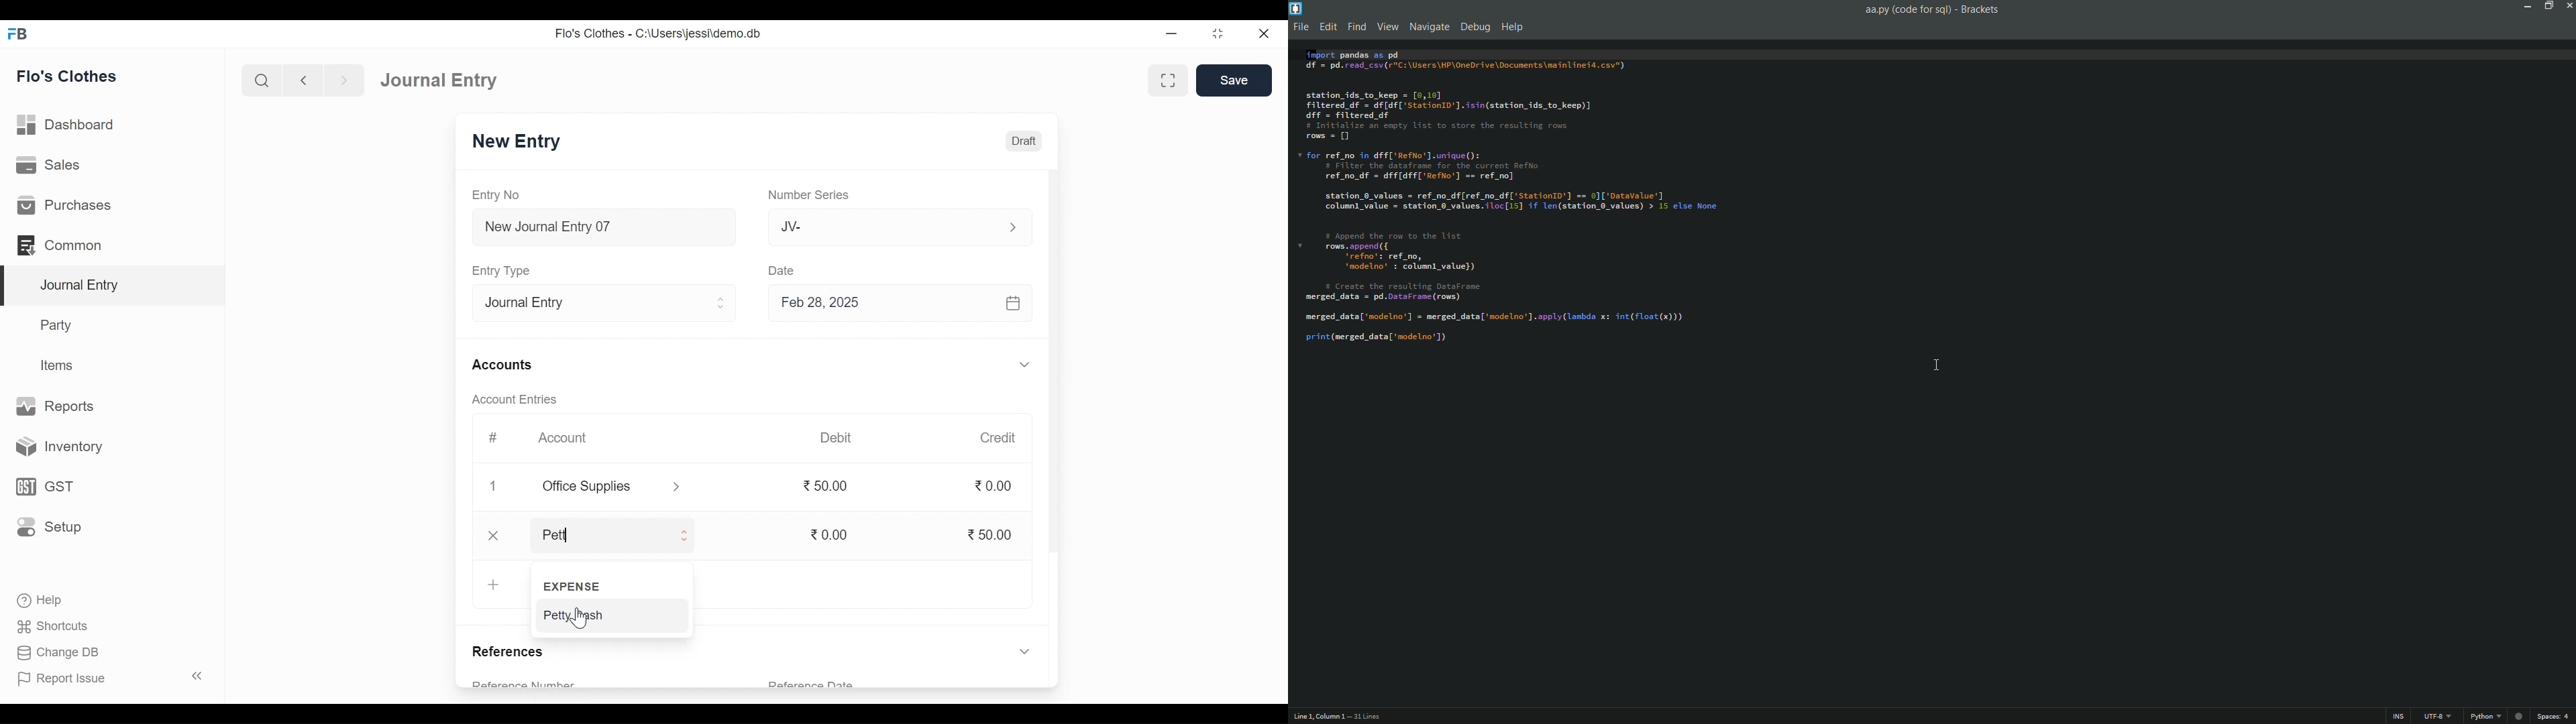 The height and width of the screenshot is (728, 2576). I want to click on Flo's Clothes, so click(67, 76).